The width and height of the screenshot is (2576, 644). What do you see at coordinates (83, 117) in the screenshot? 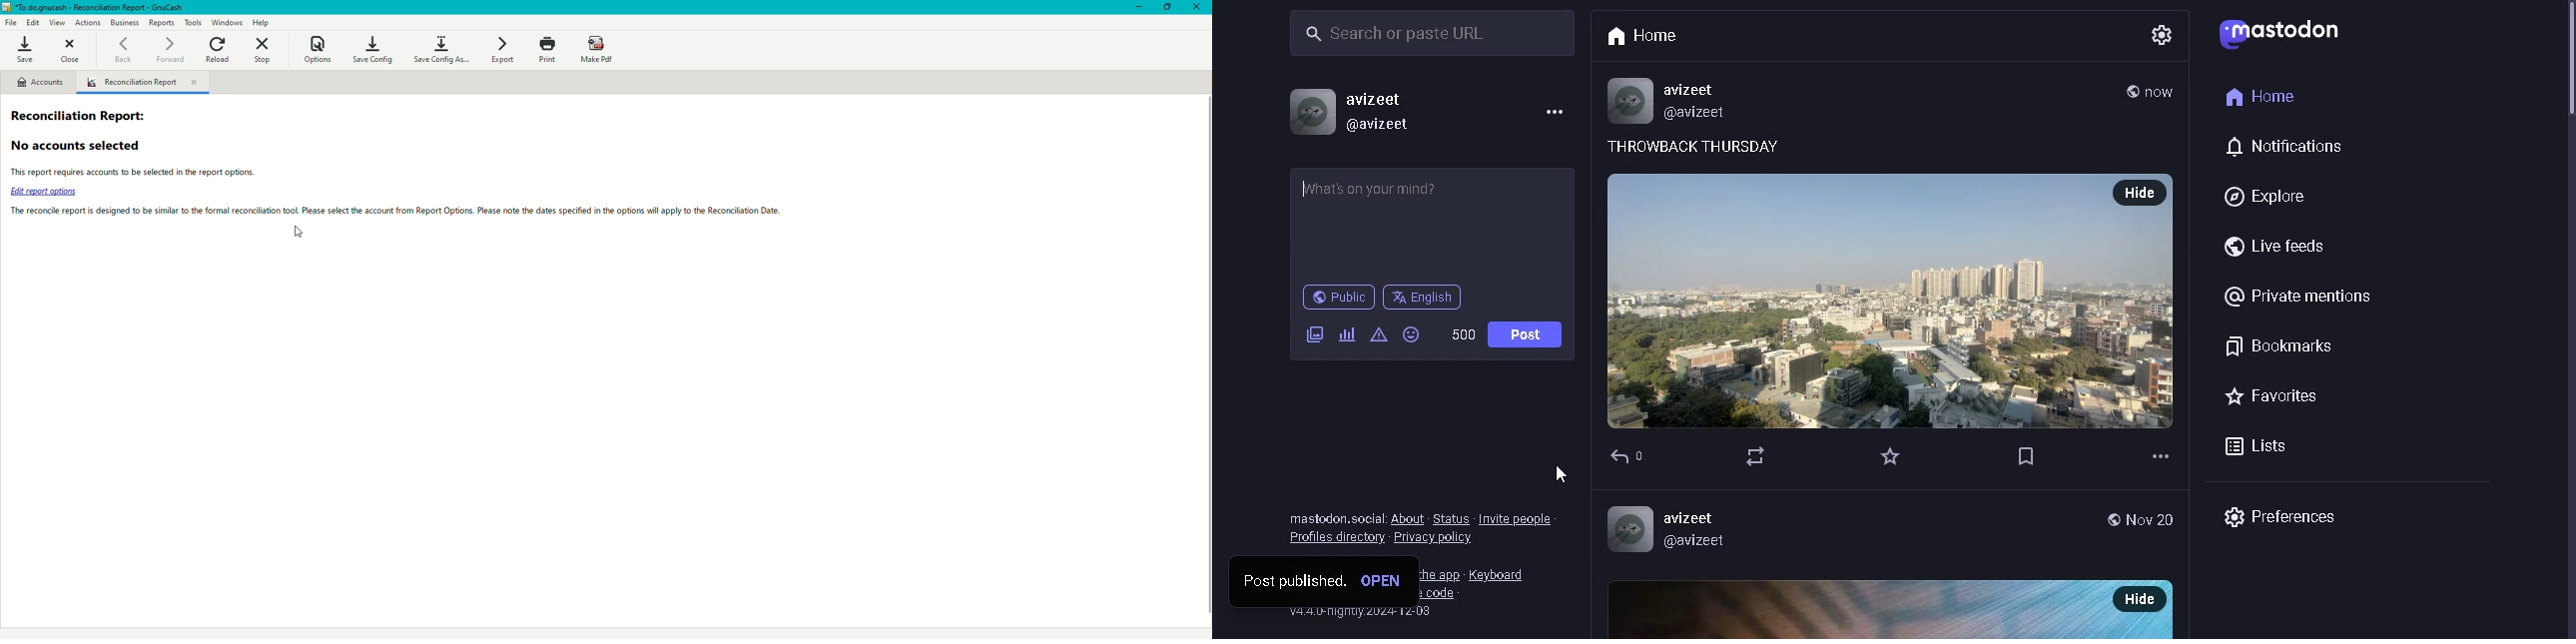
I see `Reconciliation Report ` at bounding box center [83, 117].